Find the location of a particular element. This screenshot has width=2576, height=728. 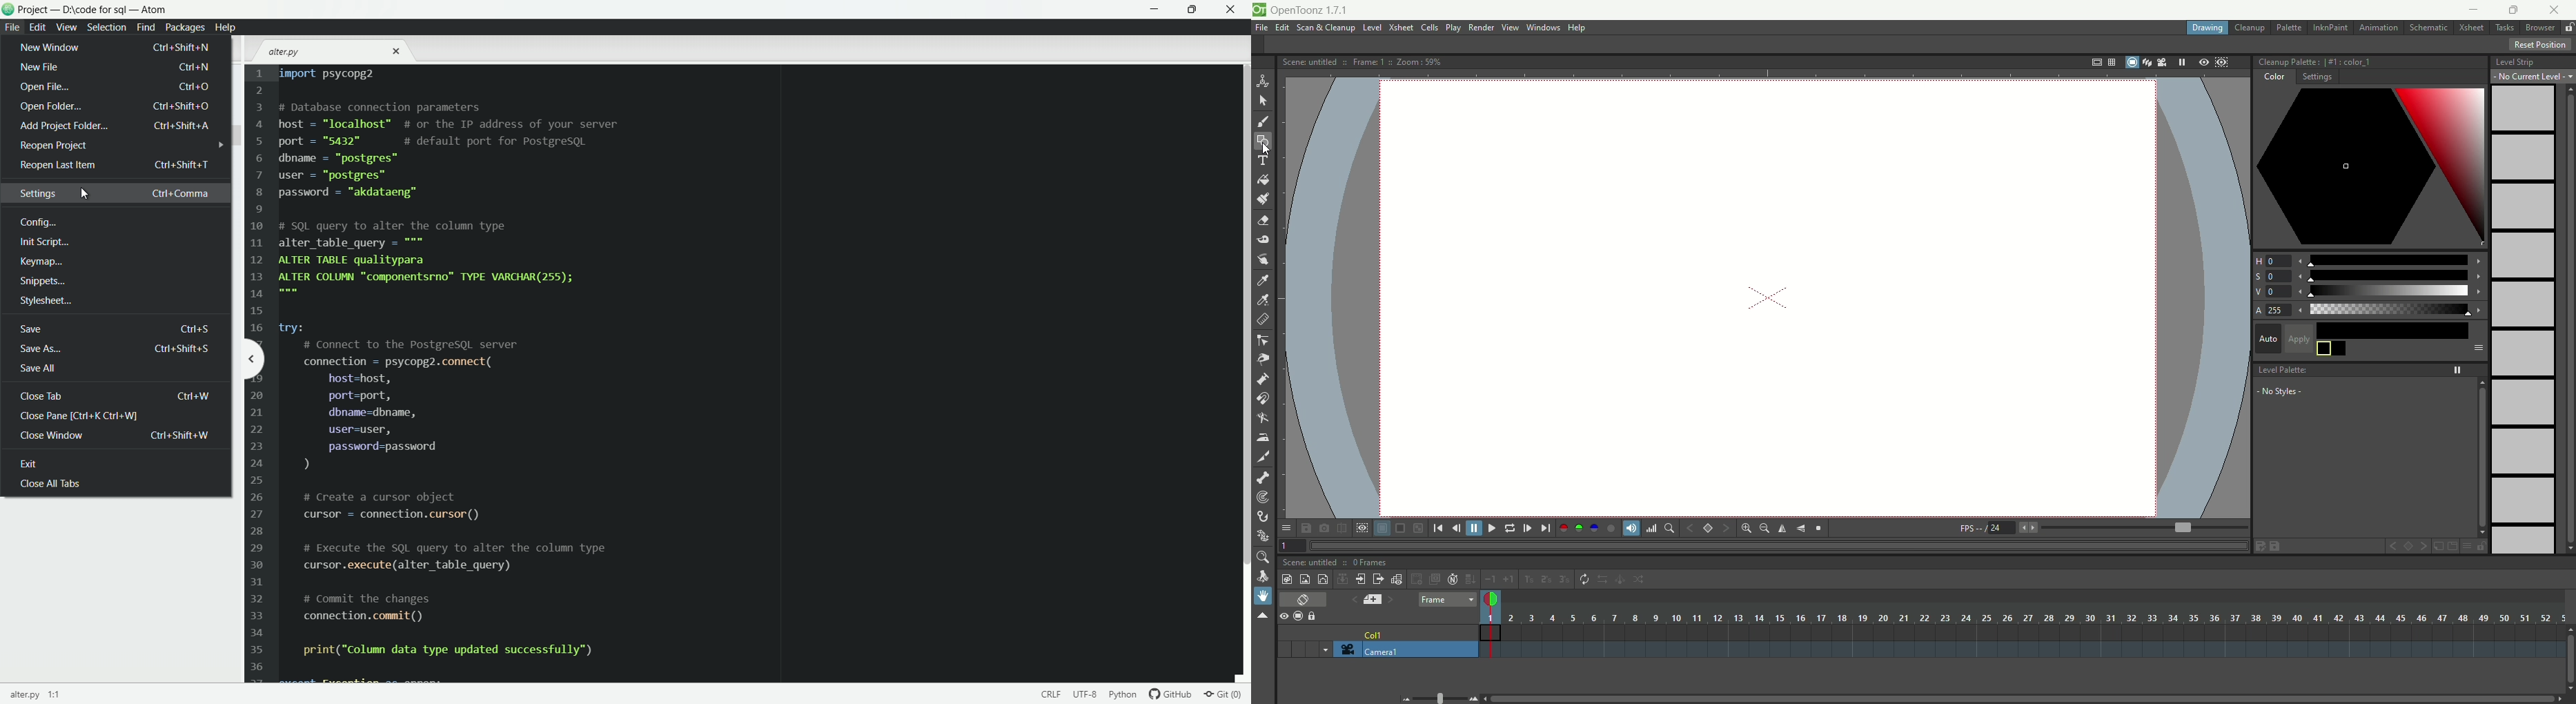

level strip is located at coordinates (2533, 60).